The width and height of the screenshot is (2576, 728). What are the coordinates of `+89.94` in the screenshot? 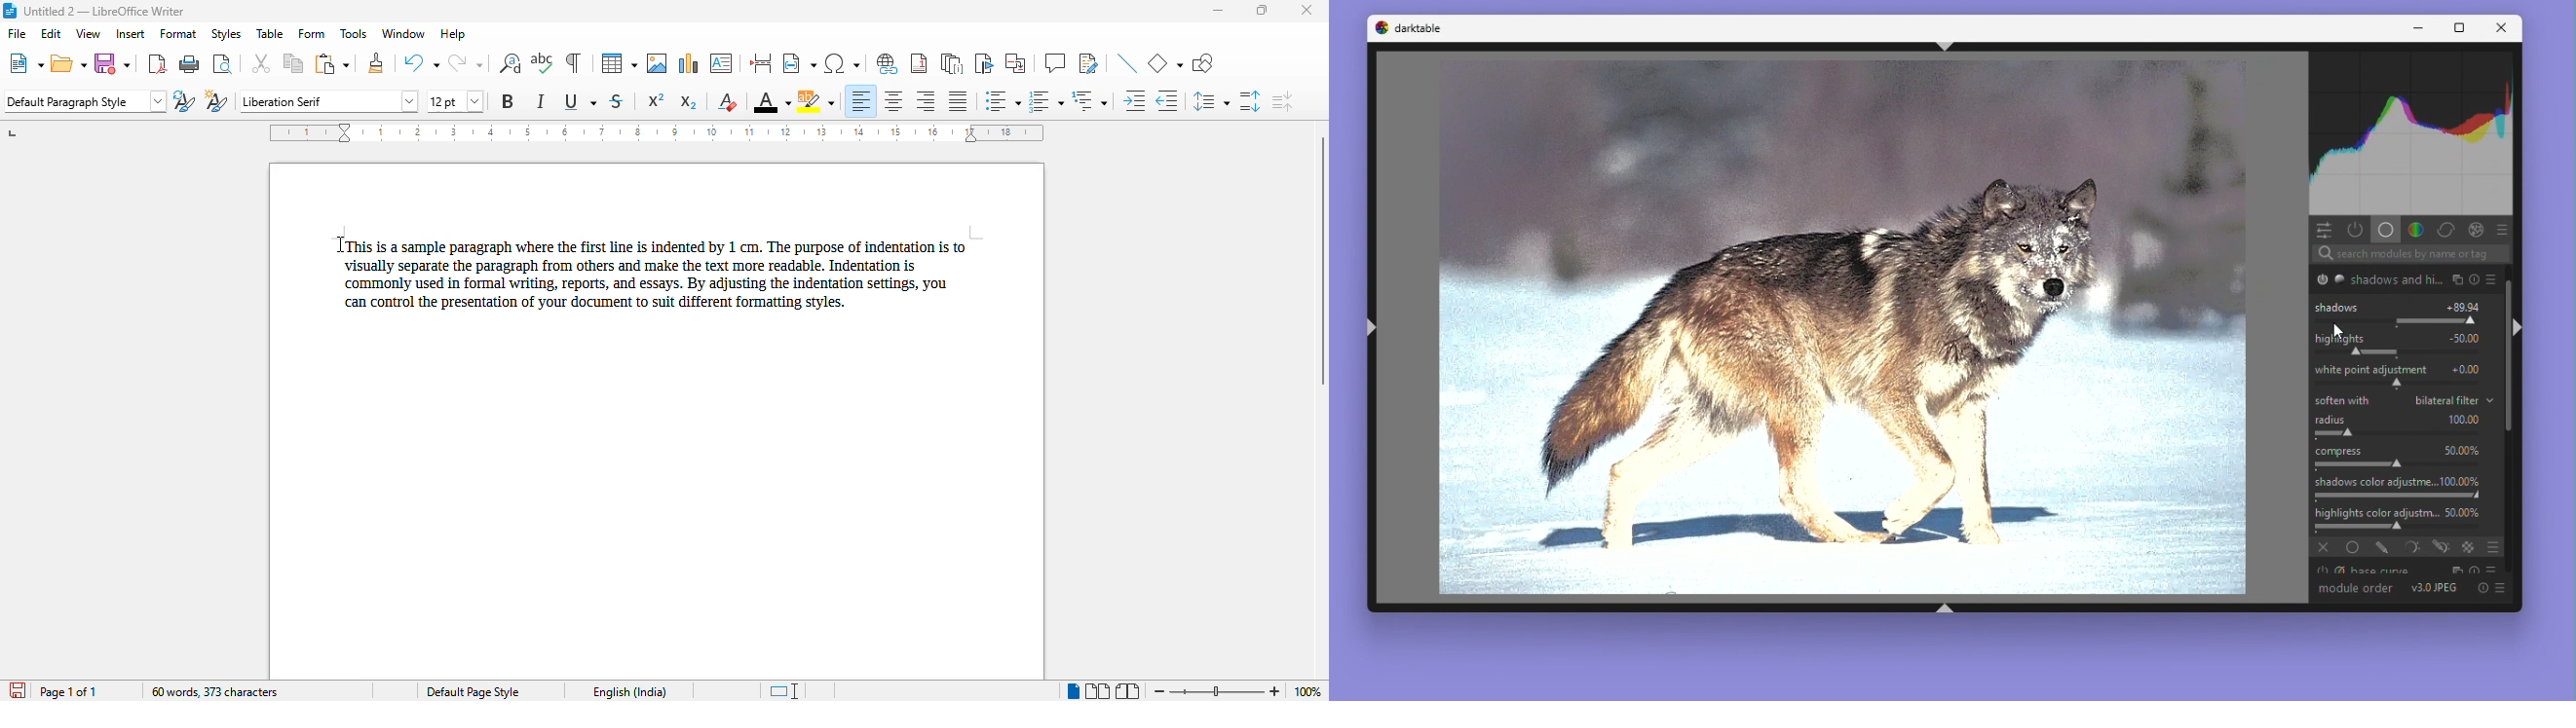 It's located at (2470, 306).